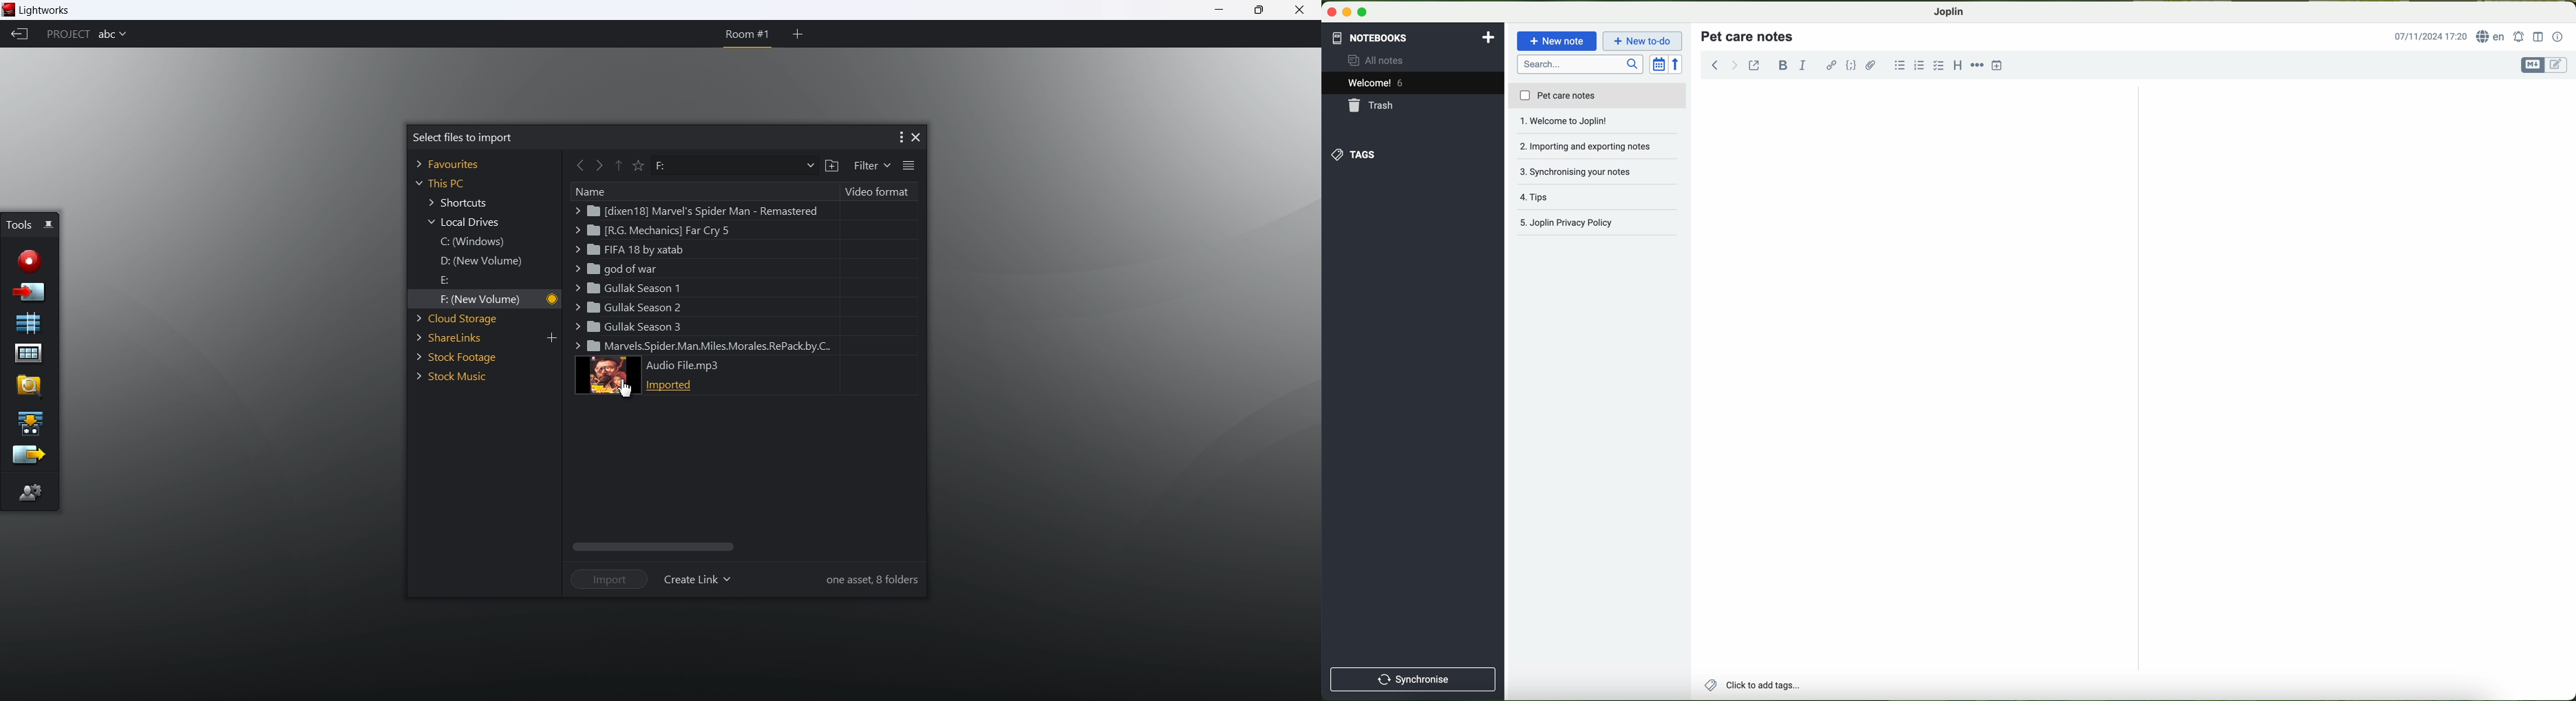 The height and width of the screenshot is (728, 2576). I want to click on search bar, so click(1582, 64).